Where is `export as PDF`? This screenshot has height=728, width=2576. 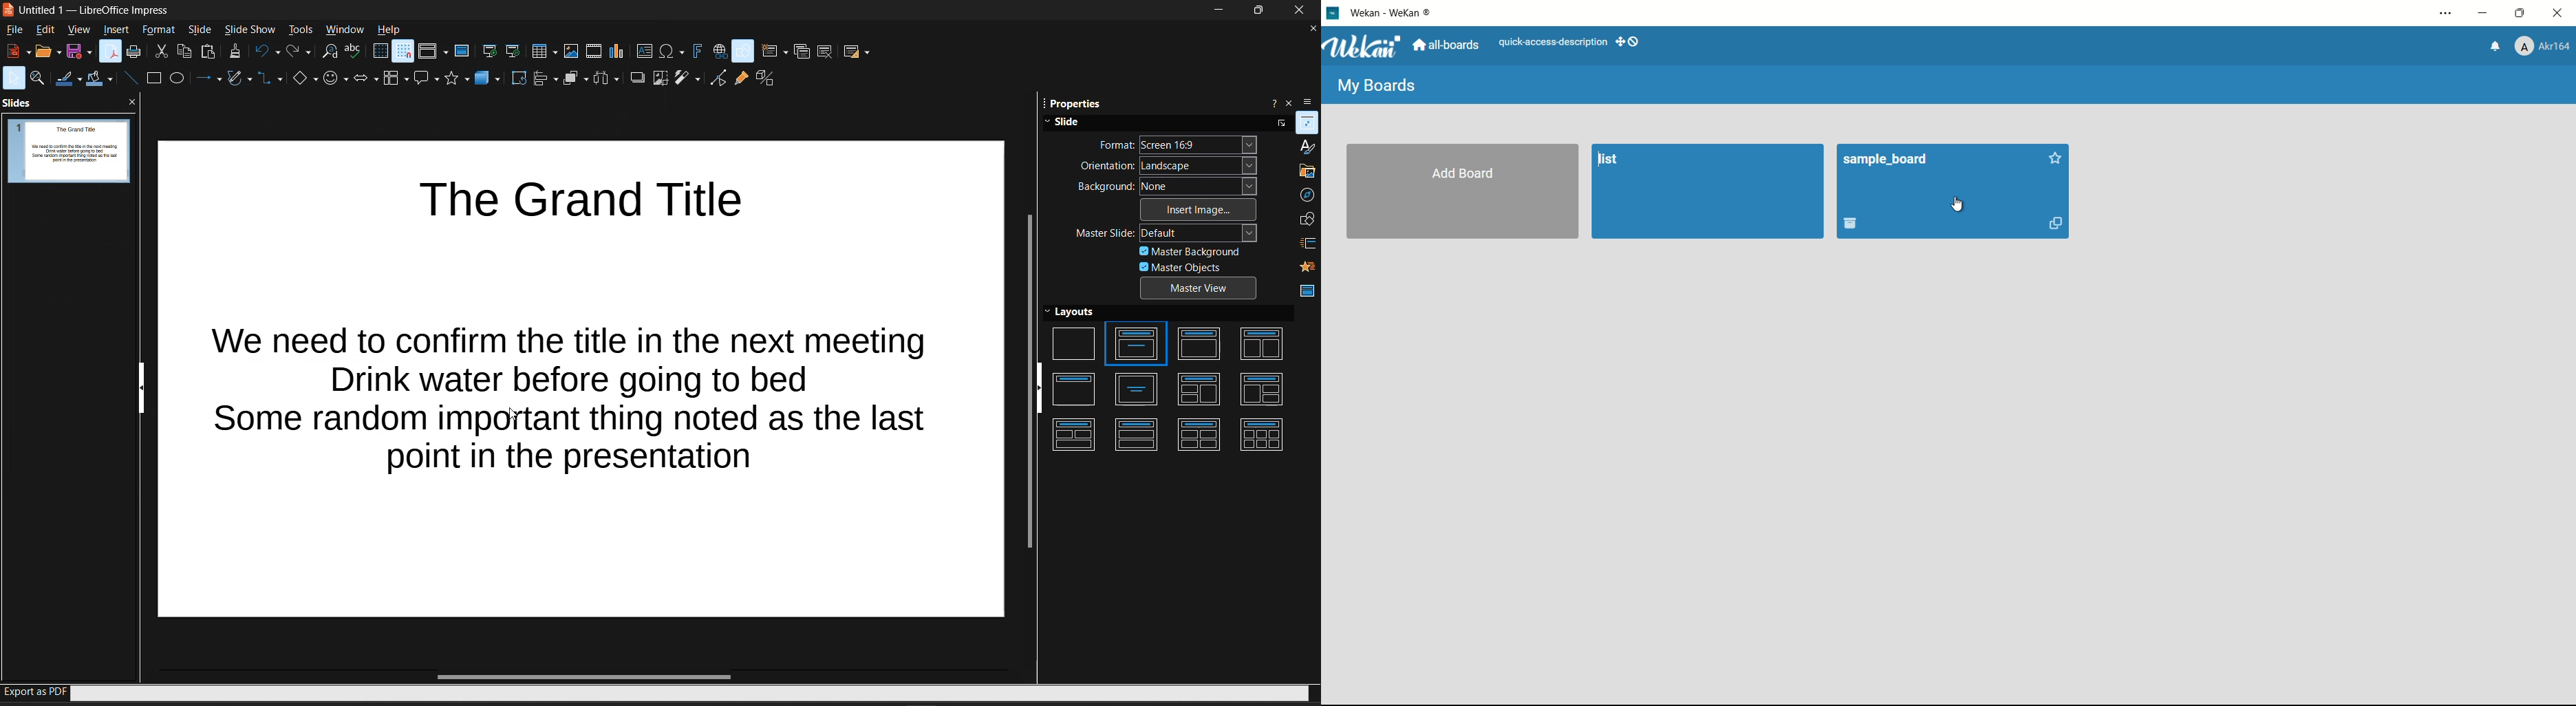 export as PDF is located at coordinates (111, 51).